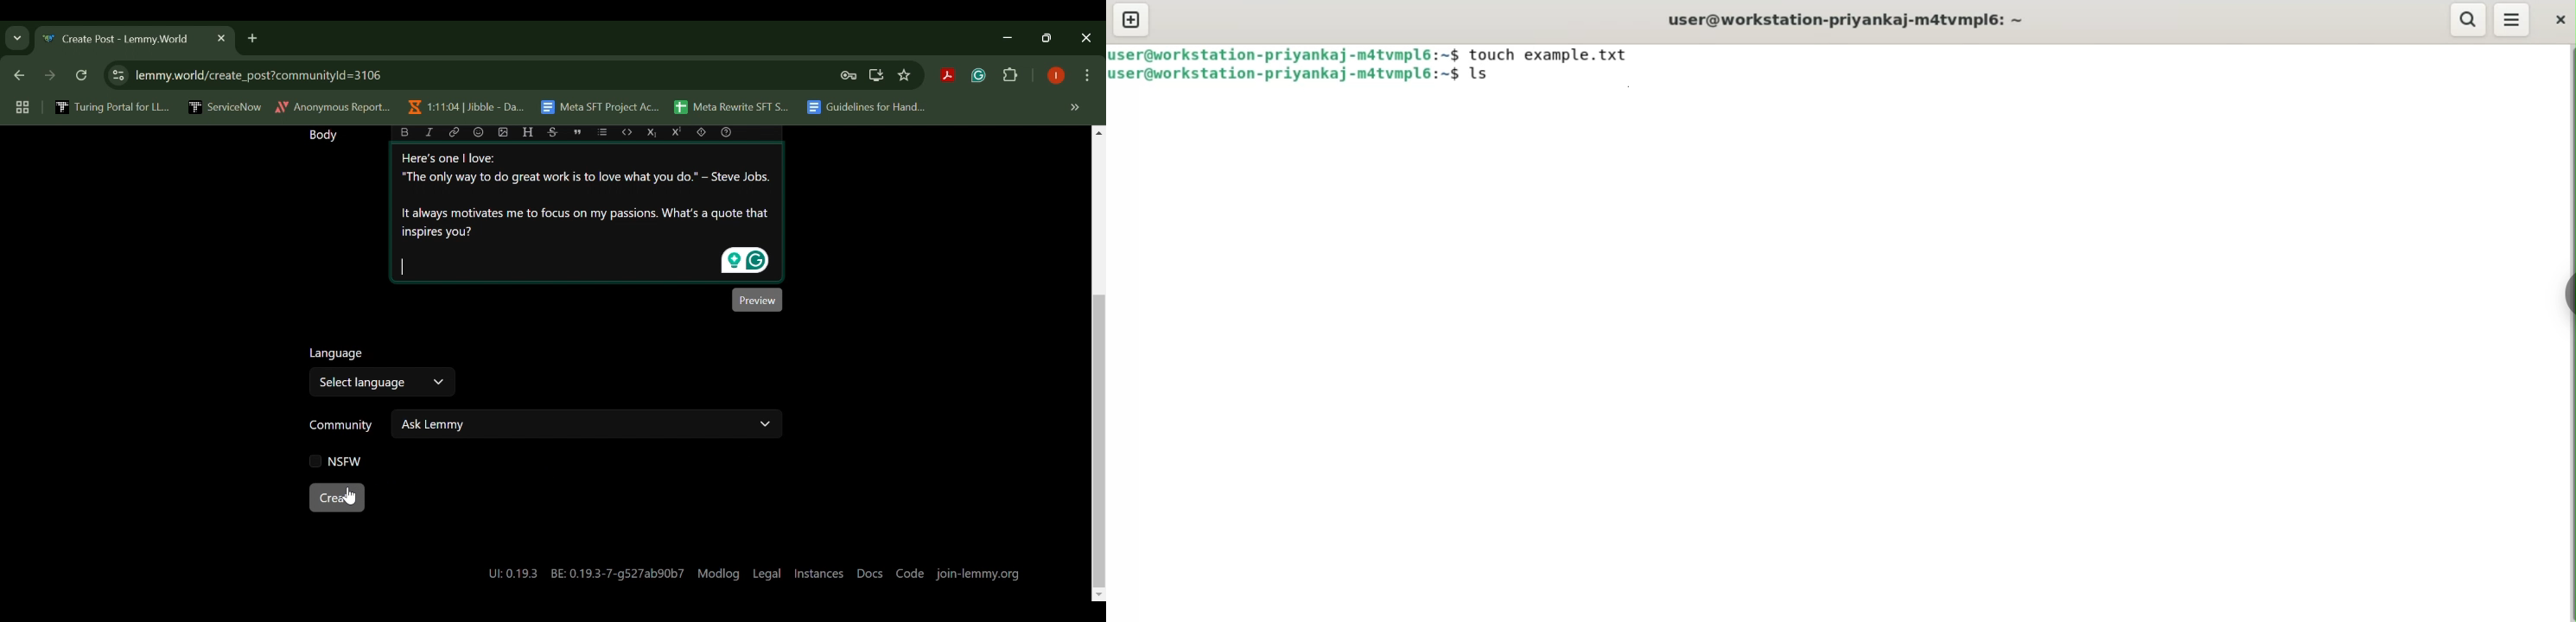  Describe the element at coordinates (947, 76) in the screenshot. I see `Acrobat Extension` at that location.